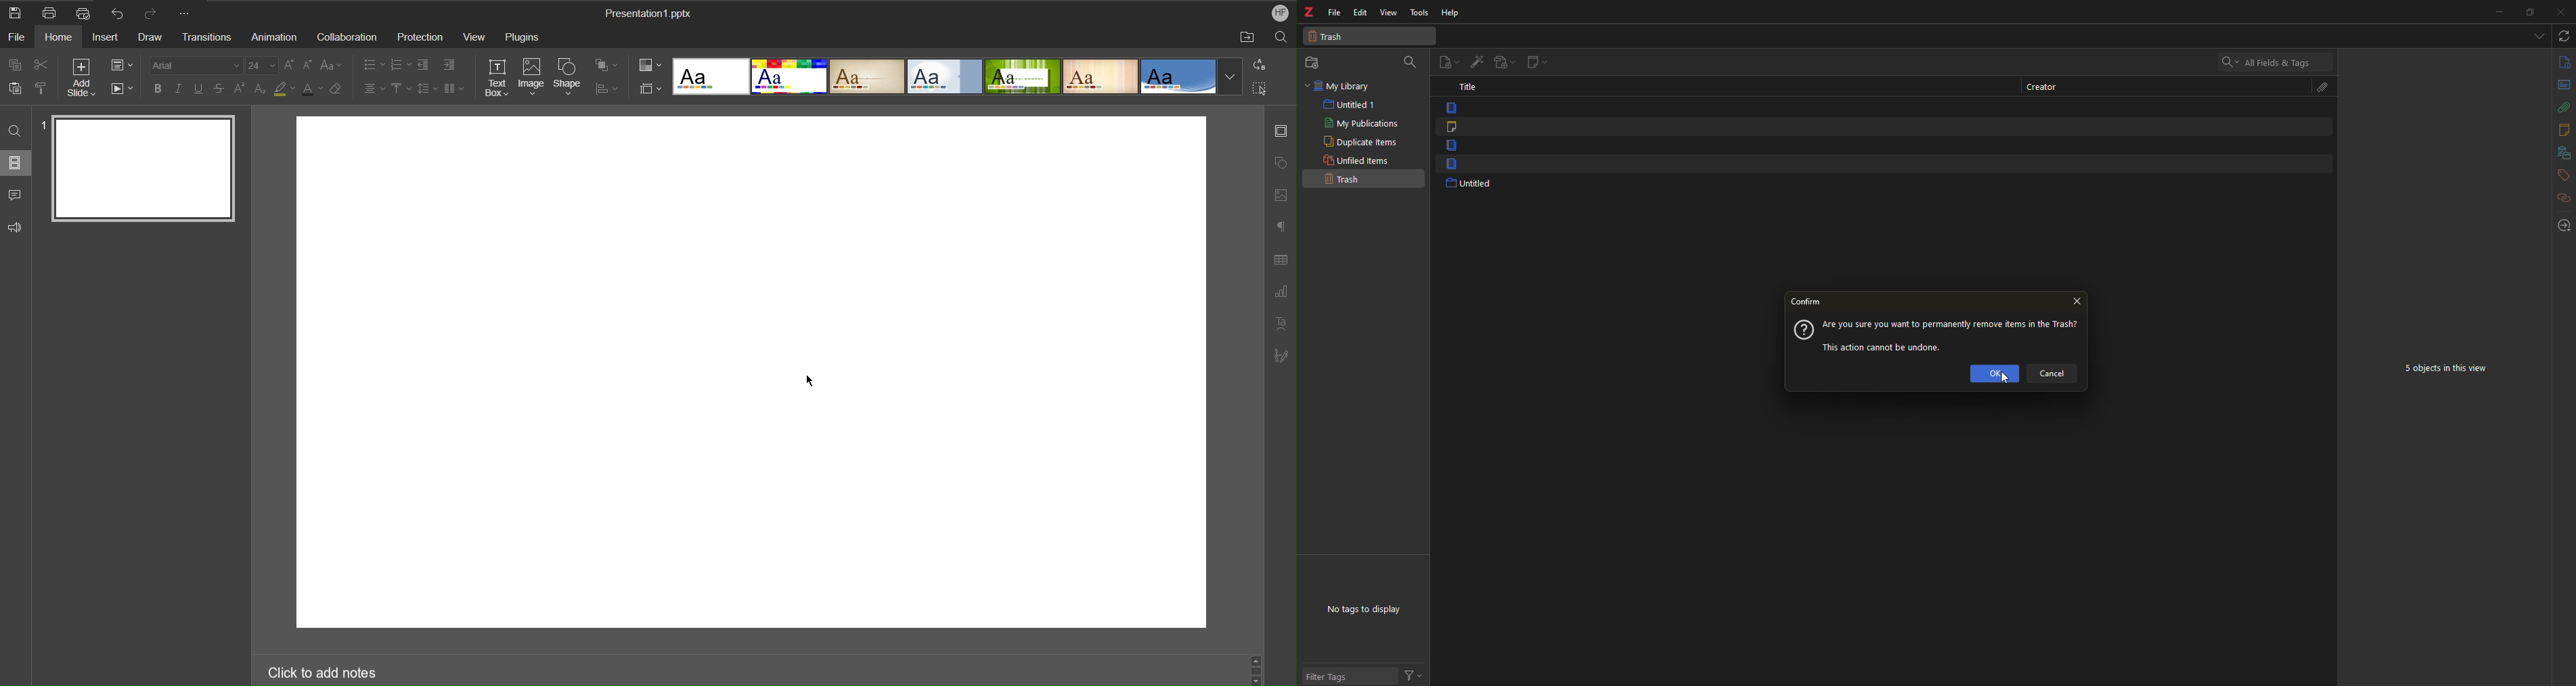 This screenshot has height=700, width=2576. What do you see at coordinates (1954, 334) in the screenshot?
I see `message` at bounding box center [1954, 334].